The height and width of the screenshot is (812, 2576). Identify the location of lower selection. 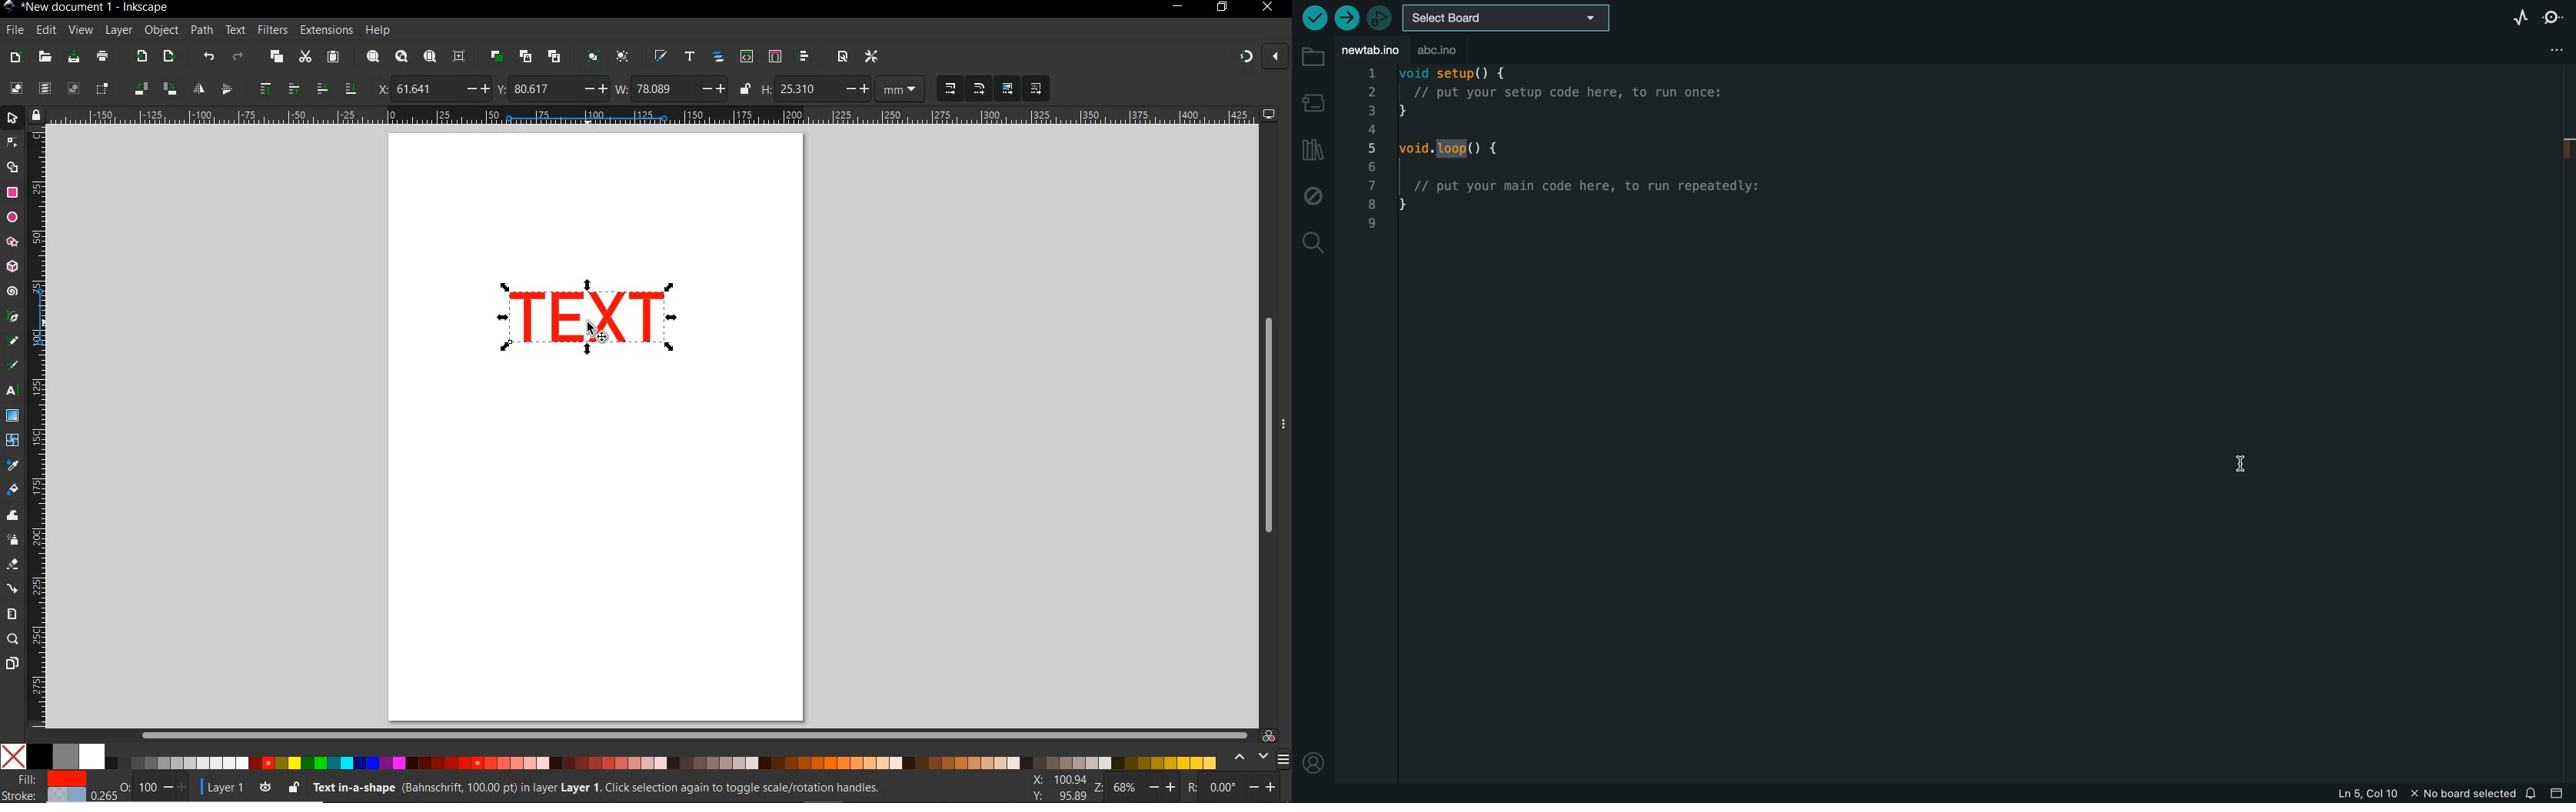
(334, 88).